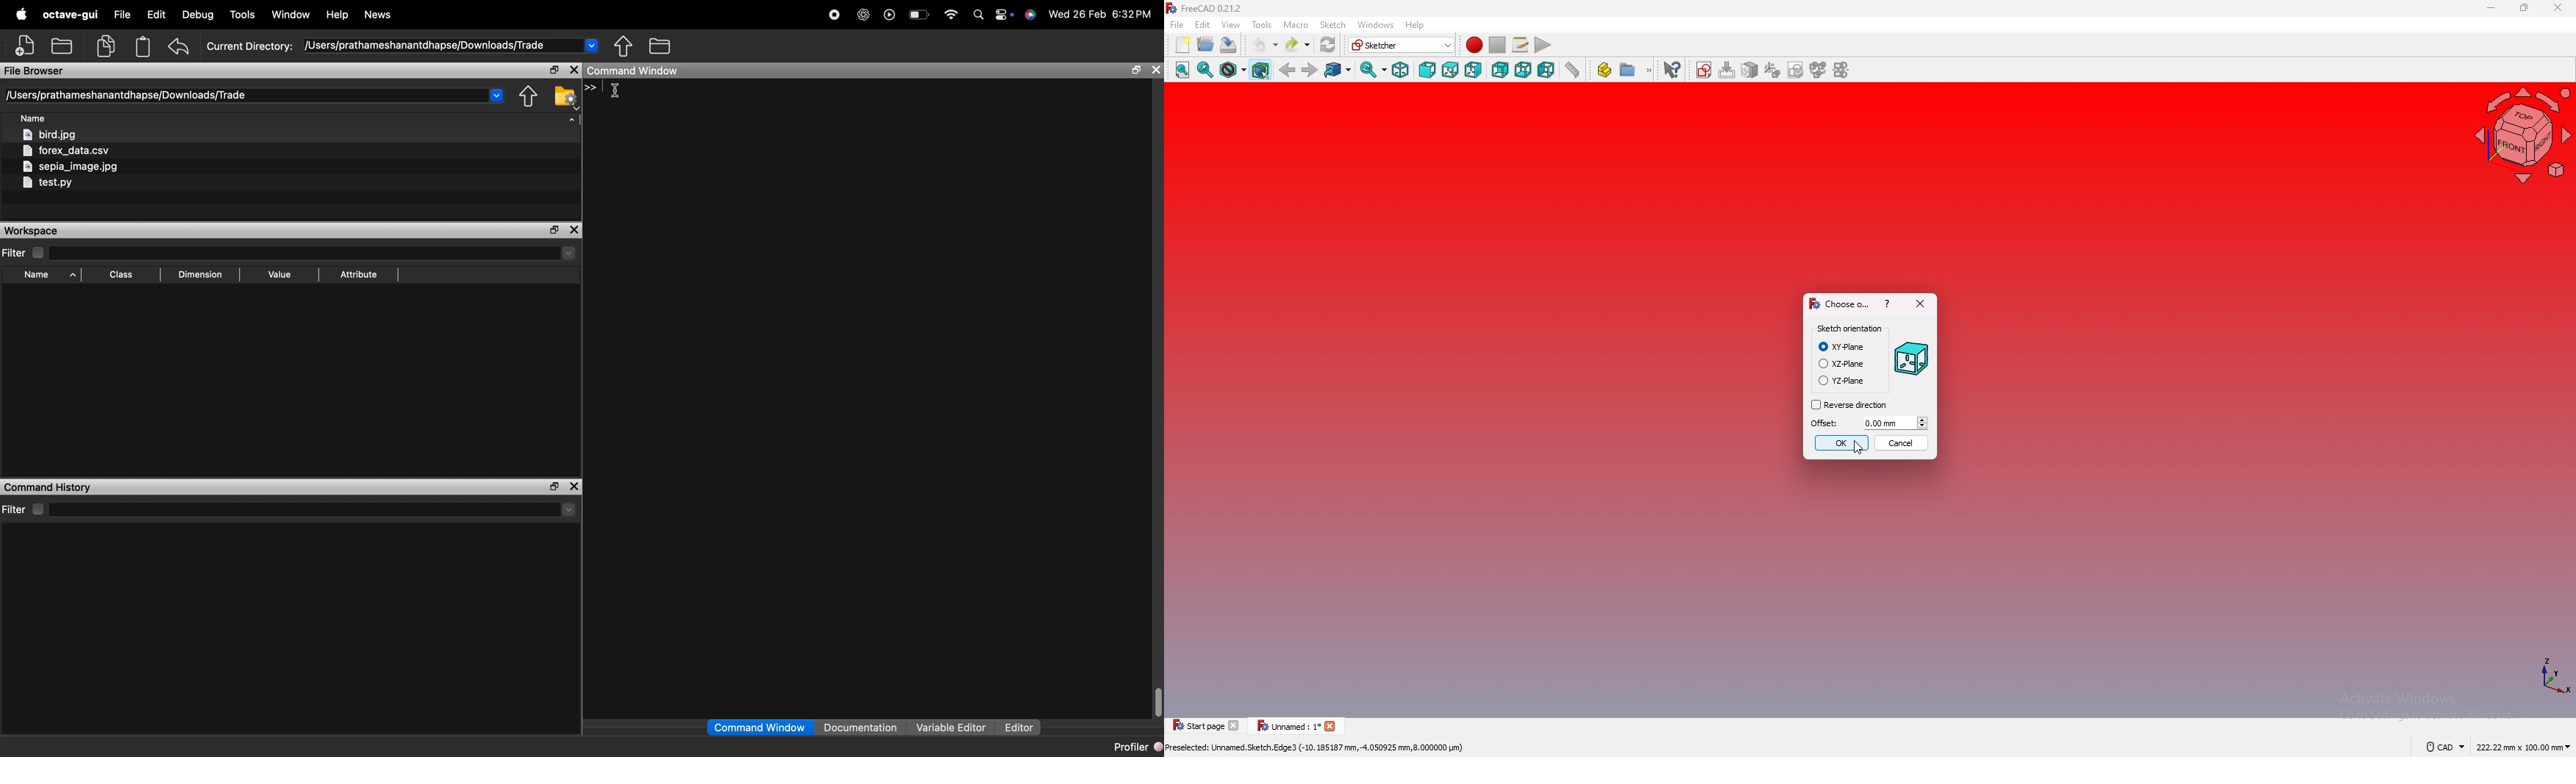  I want to click on close, so click(2557, 7).